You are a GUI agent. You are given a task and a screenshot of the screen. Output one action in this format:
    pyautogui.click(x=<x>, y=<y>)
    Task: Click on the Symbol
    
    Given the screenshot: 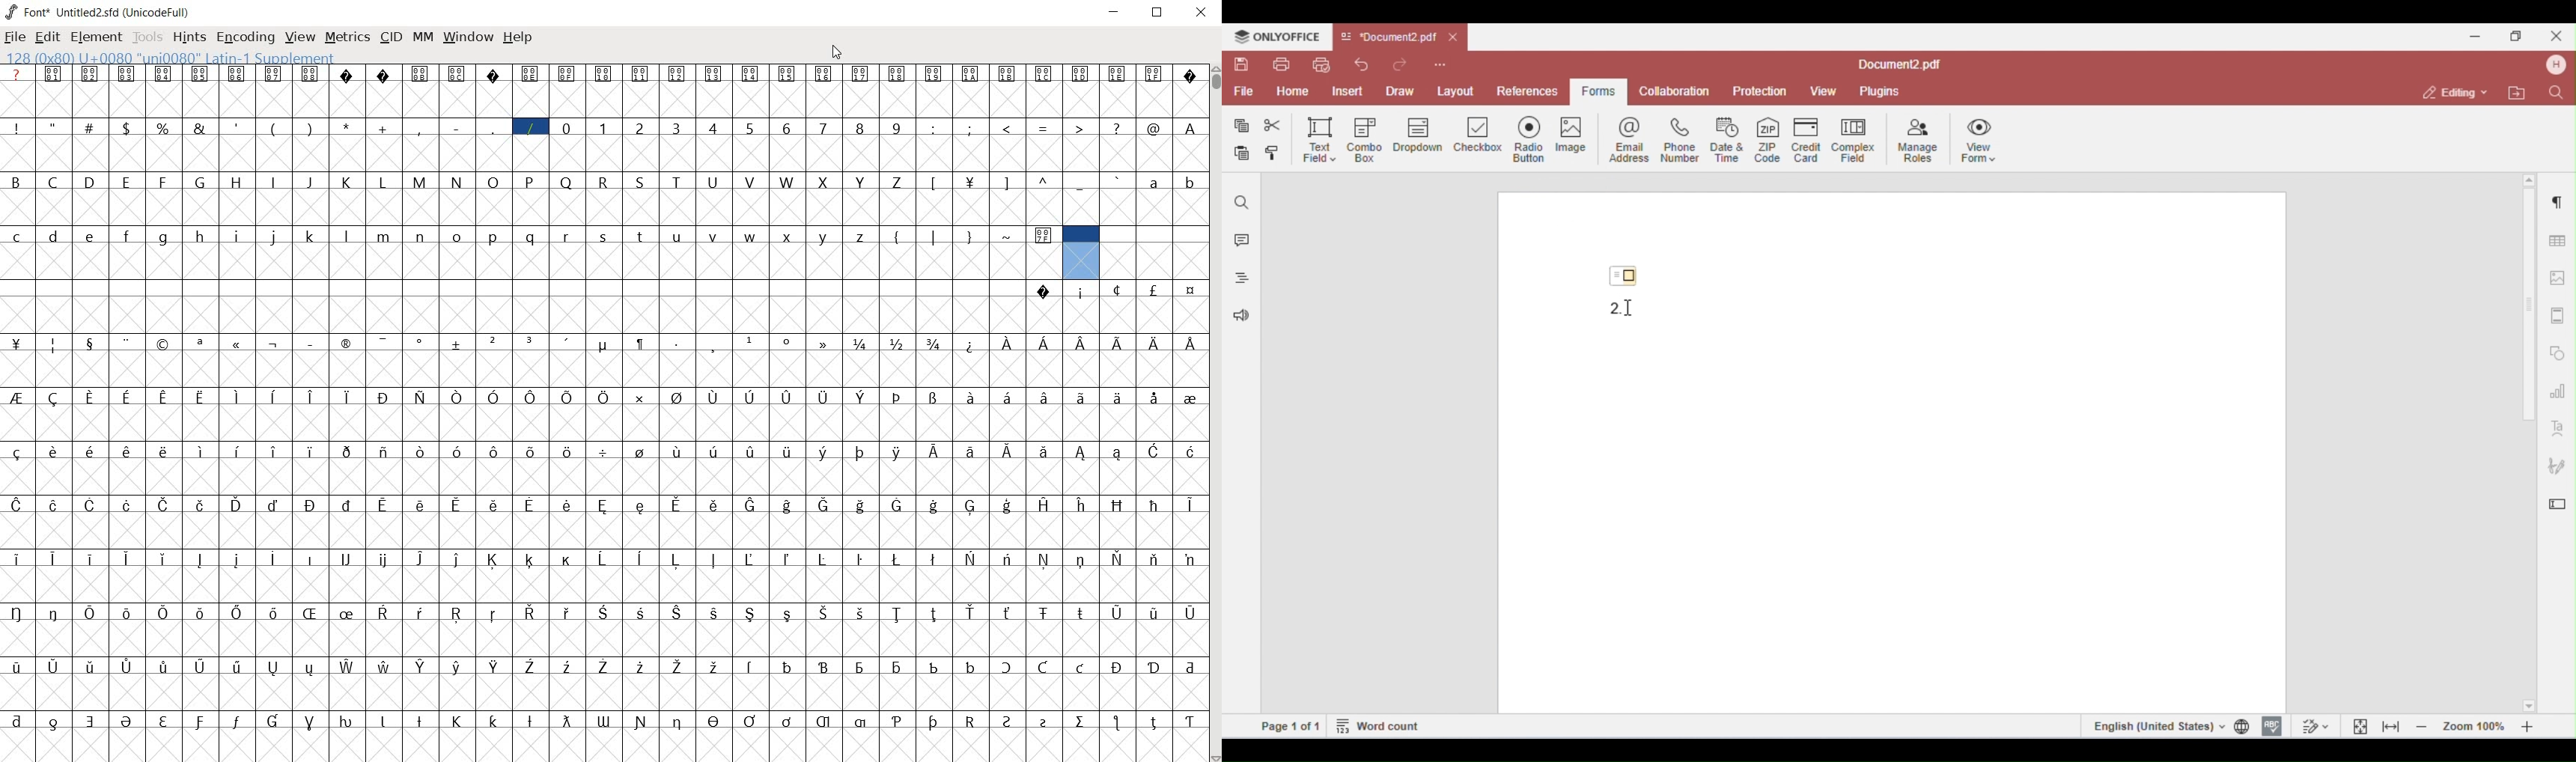 What is the action you would take?
    pyautogui.click(x=458, y=451)
    